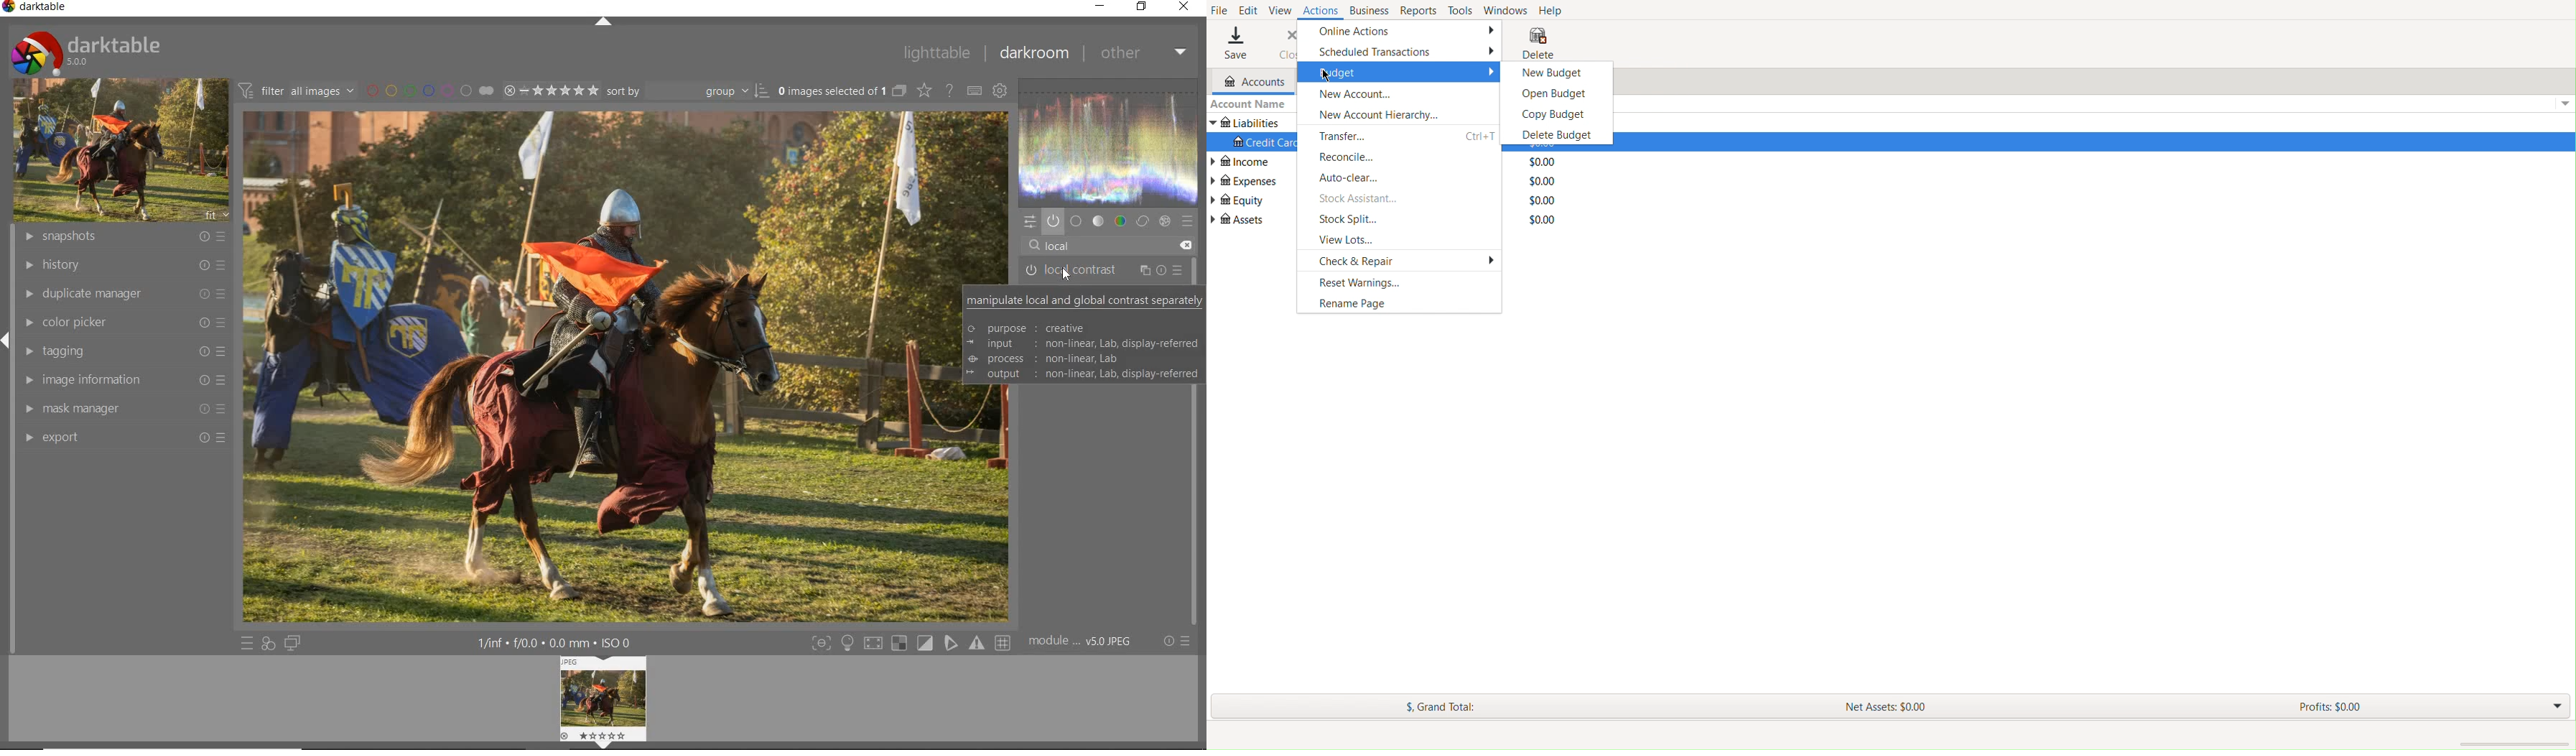 Image resolution: width=2576 pixels, height=756 pixels. I want to click on waveform, so click(1108, 141).